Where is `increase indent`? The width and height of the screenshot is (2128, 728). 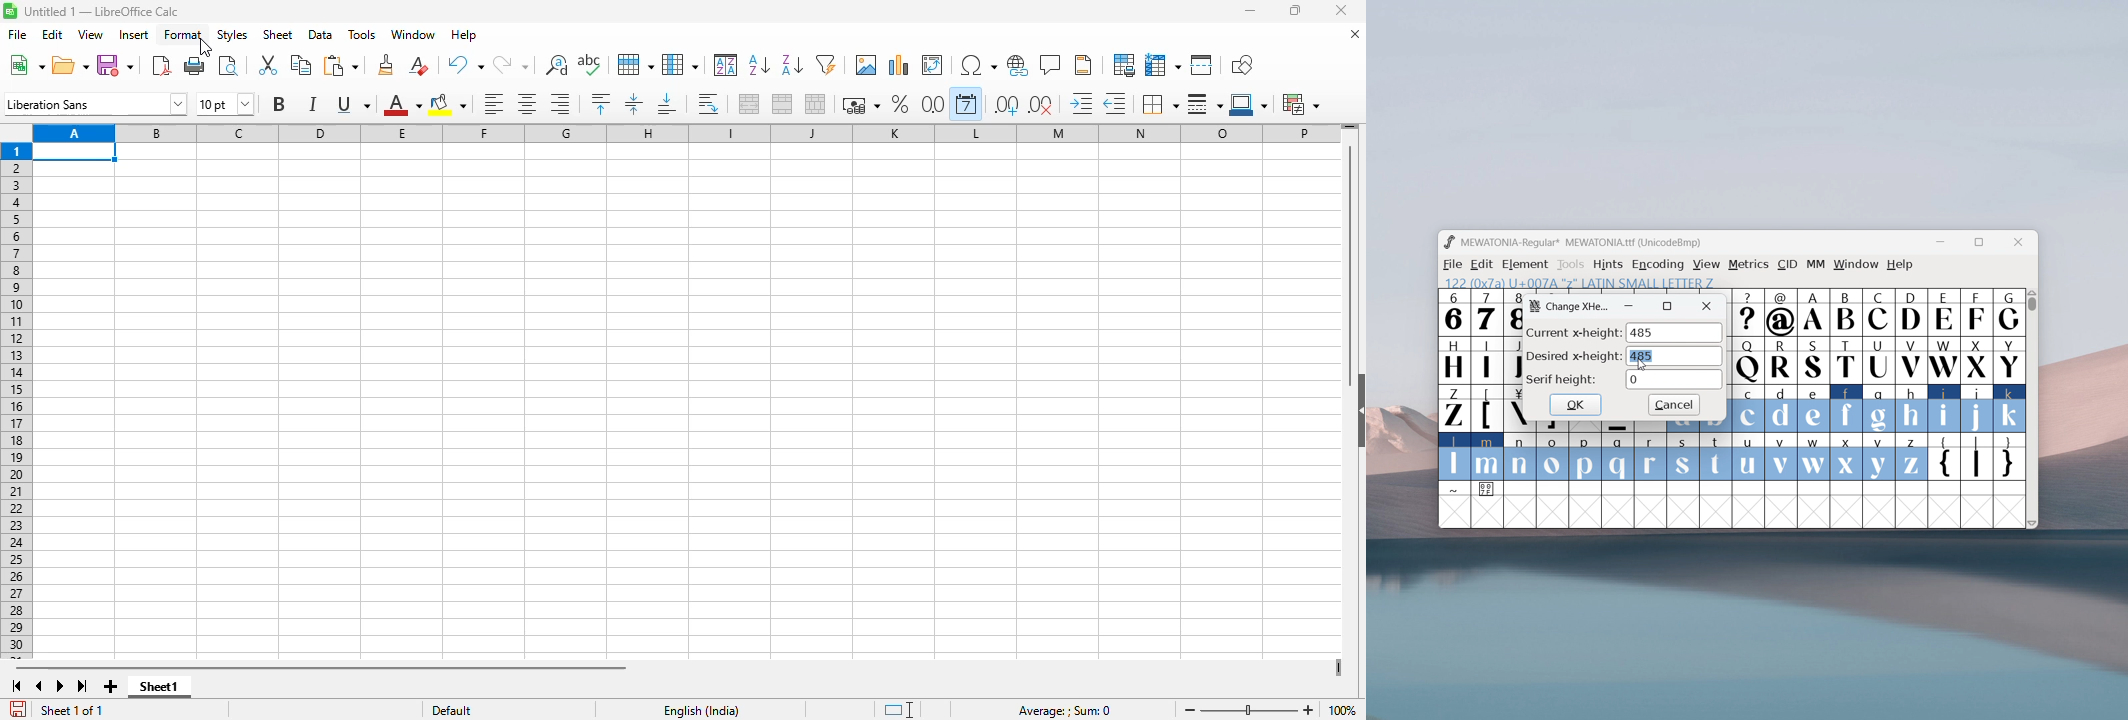
increase indent is located at coordinates (1081, 103).